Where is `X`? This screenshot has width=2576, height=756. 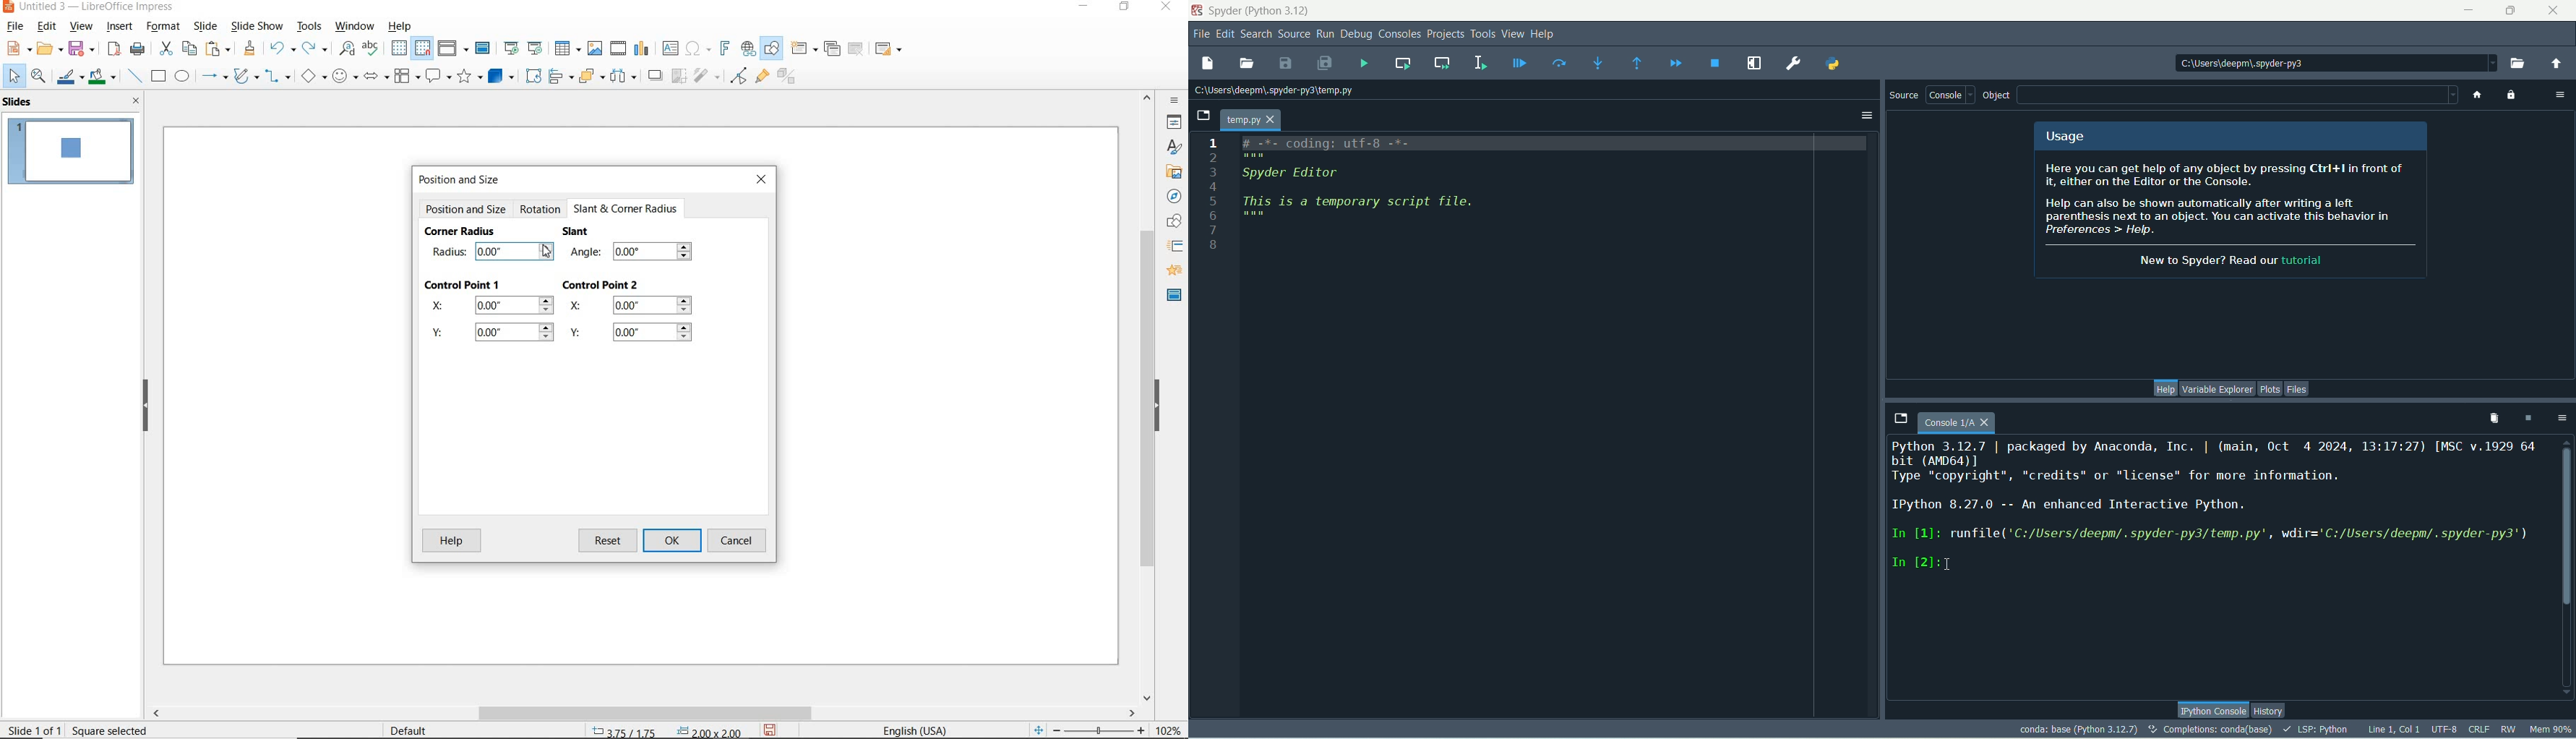 X is located at coordinates (634, 307).